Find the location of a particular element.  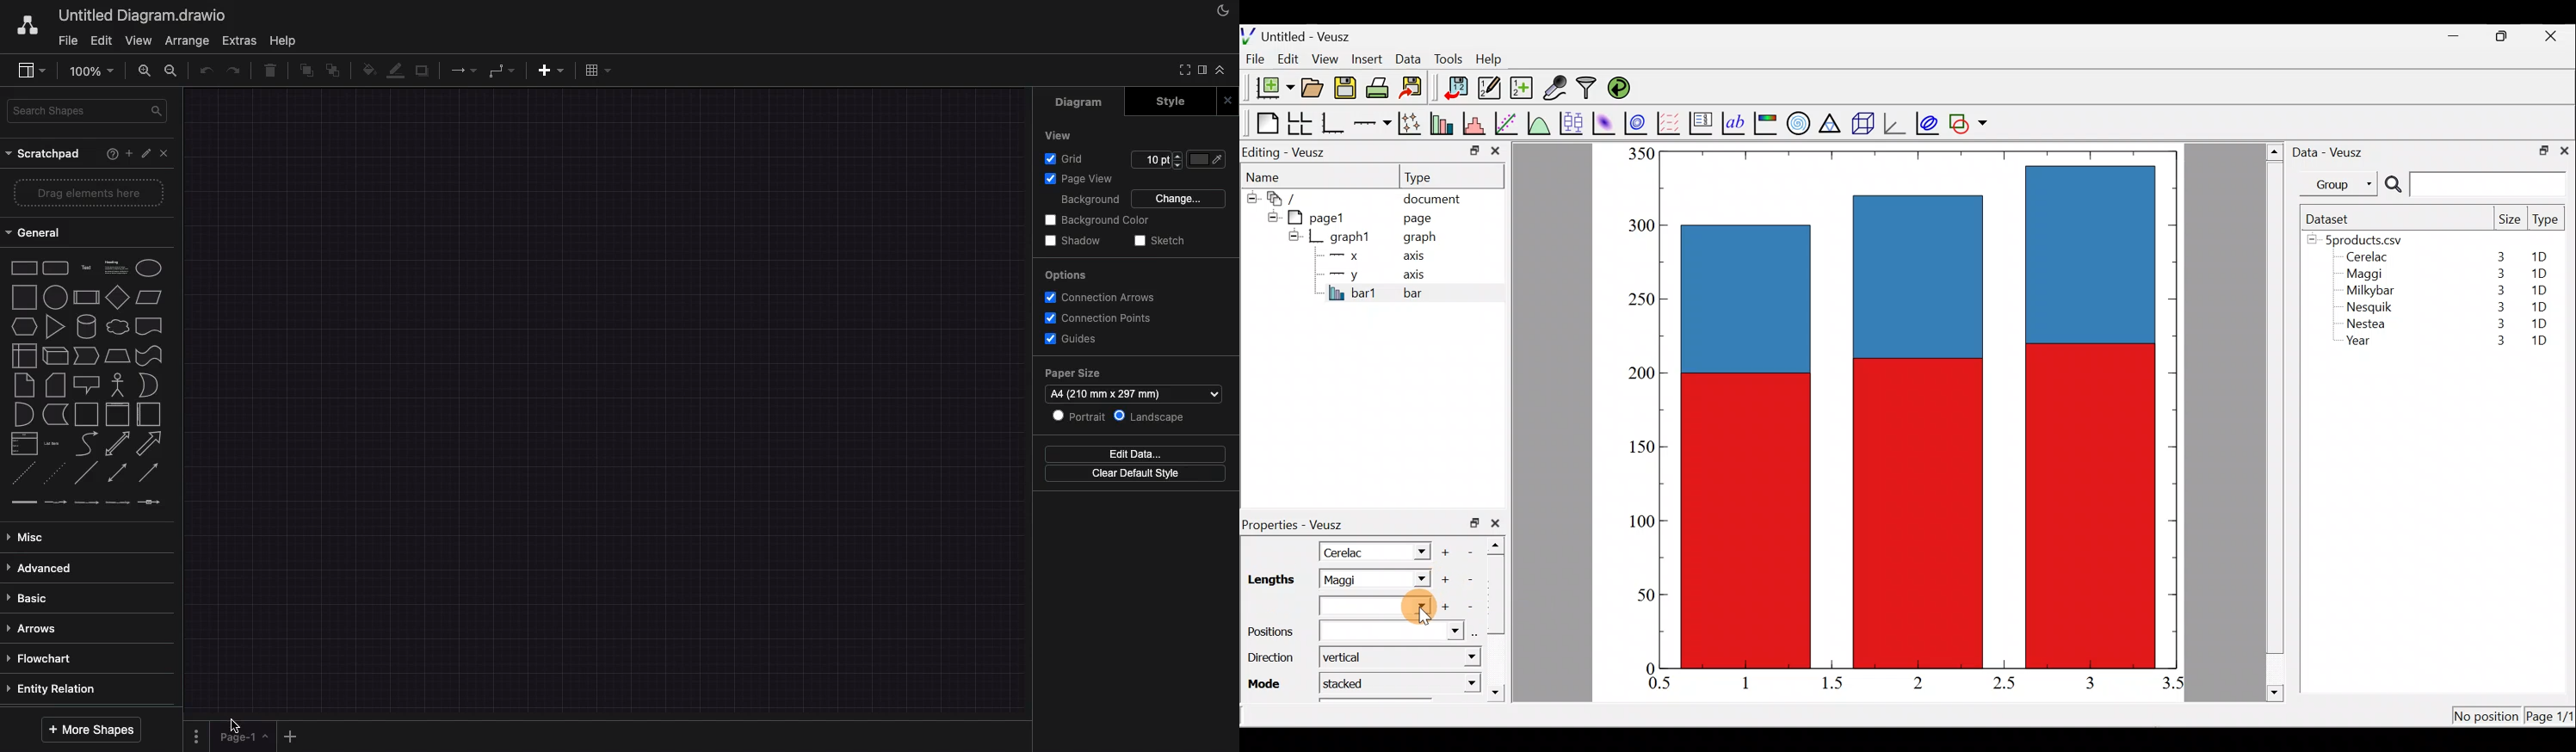

3 is located at coordinates (2498, 274).